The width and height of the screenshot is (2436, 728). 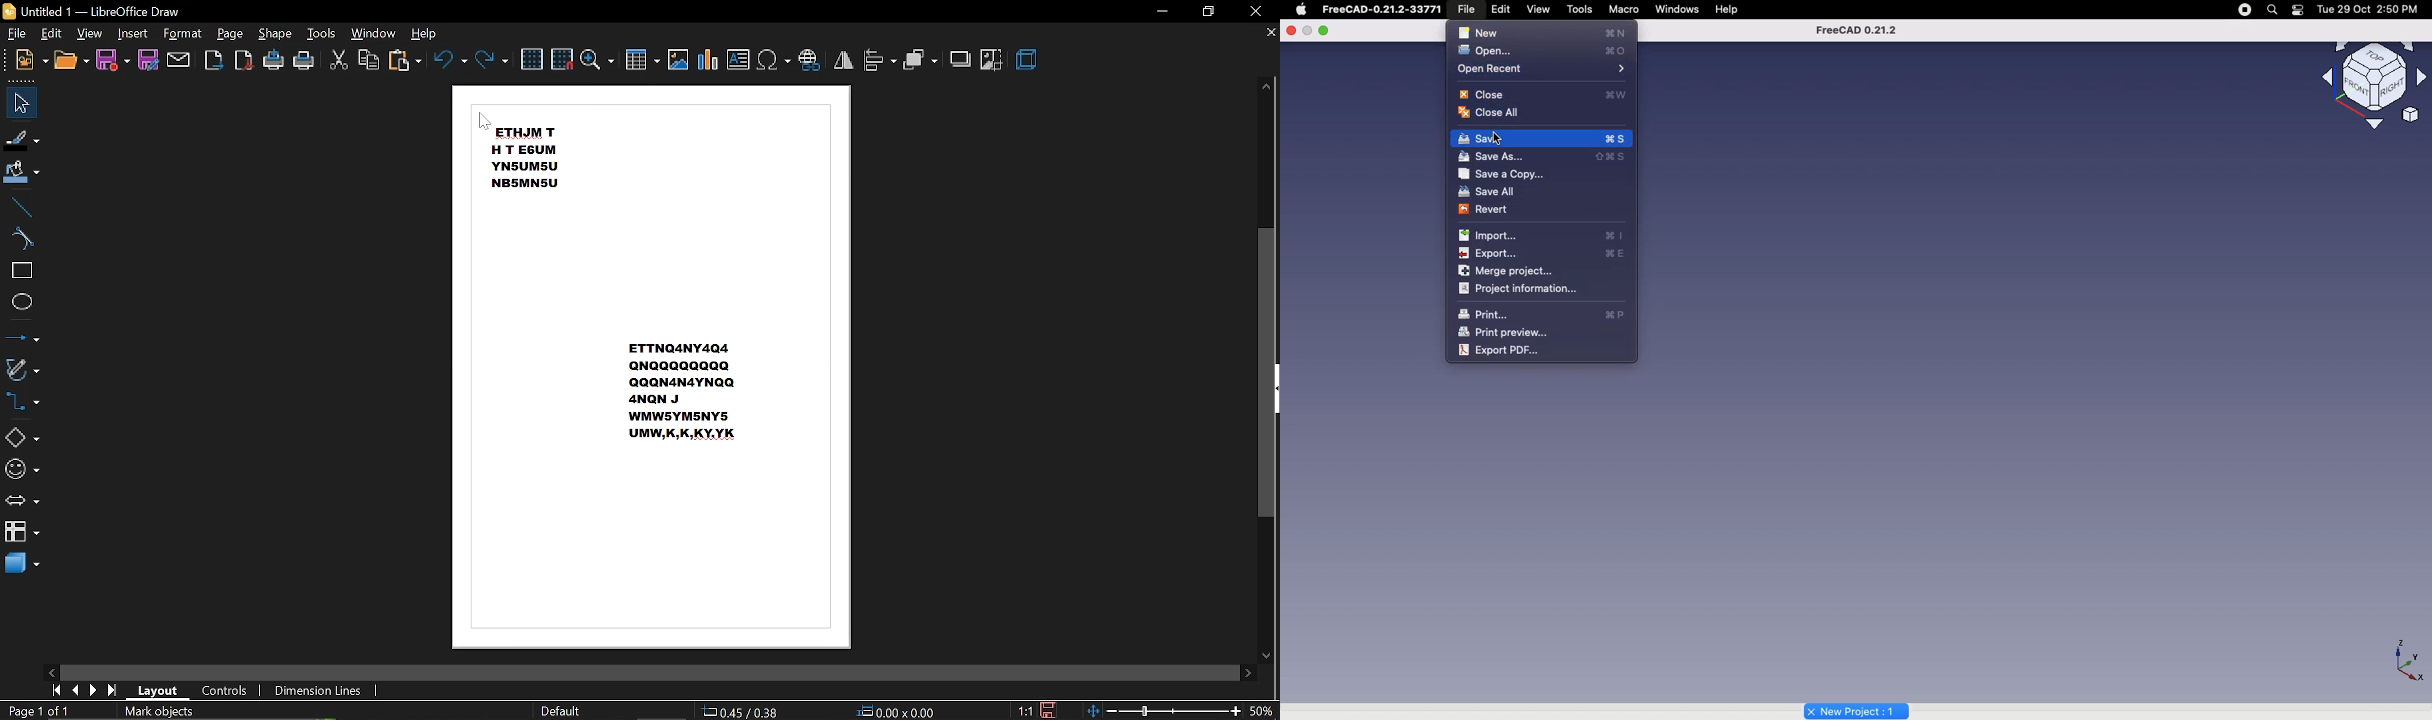 What do you see at coordinates (71, 62) in the screenshot?
I see `open` at bounding box center [71, 62].